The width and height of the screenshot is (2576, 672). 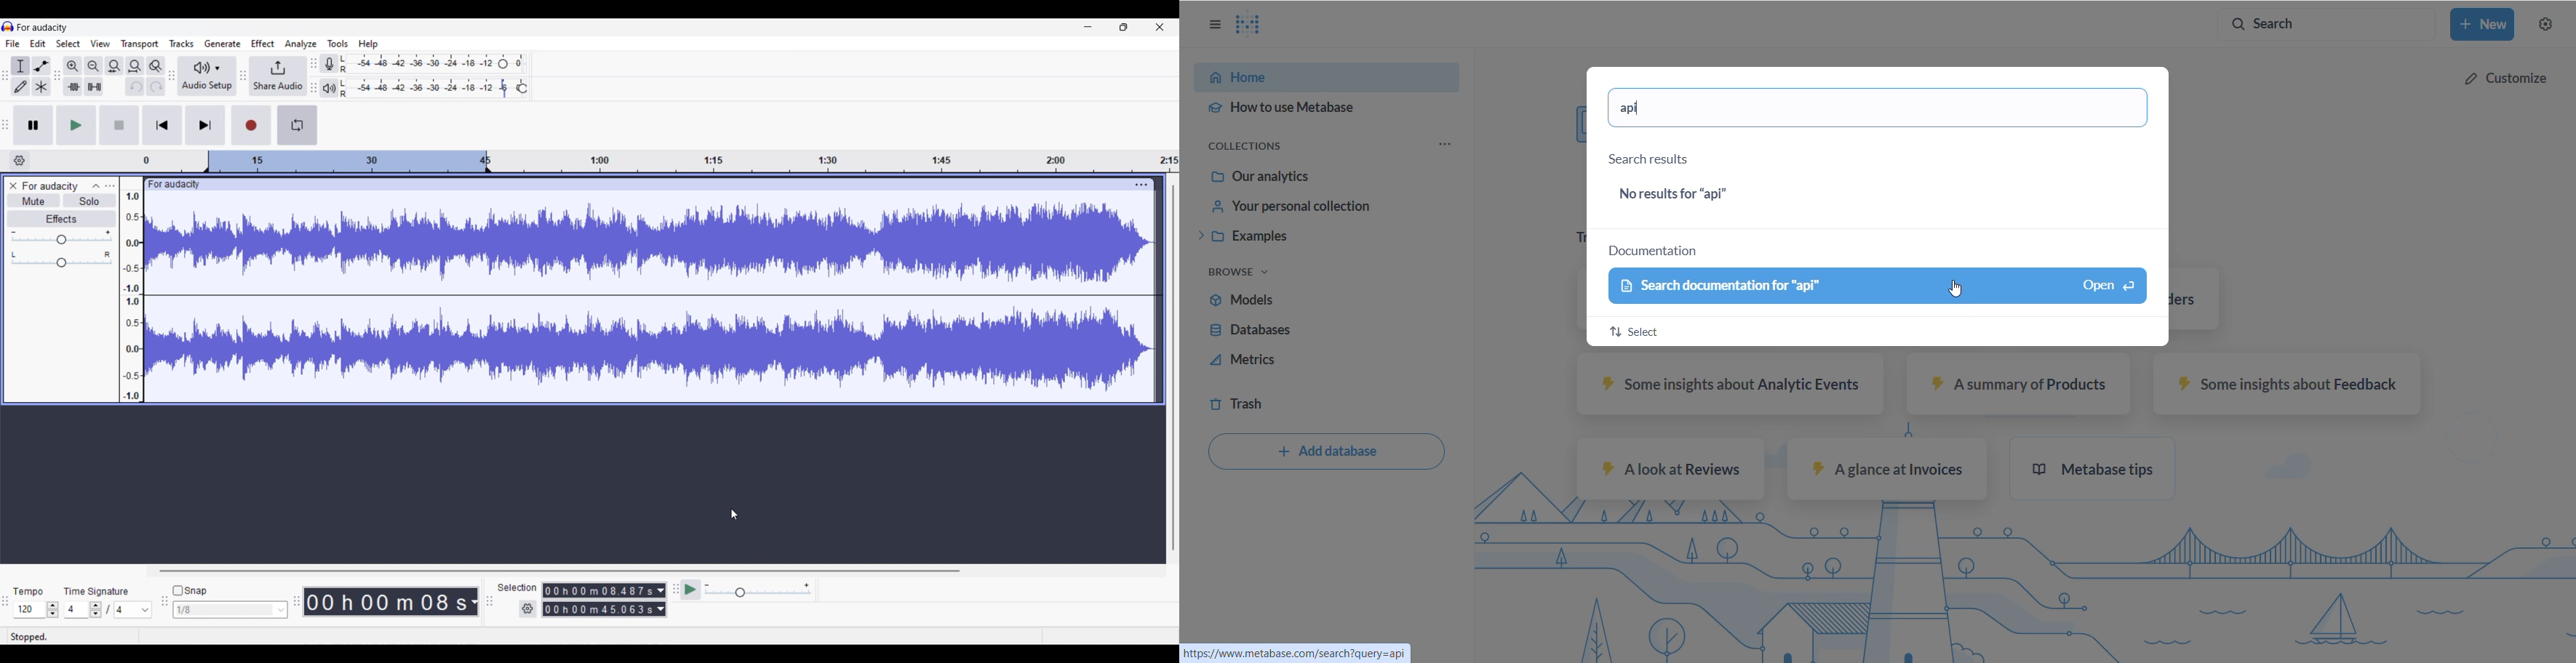 What do you see at coordinates (297, 125) in the screenshot?
I see `Enable looping` at bounding box center [297, 125].